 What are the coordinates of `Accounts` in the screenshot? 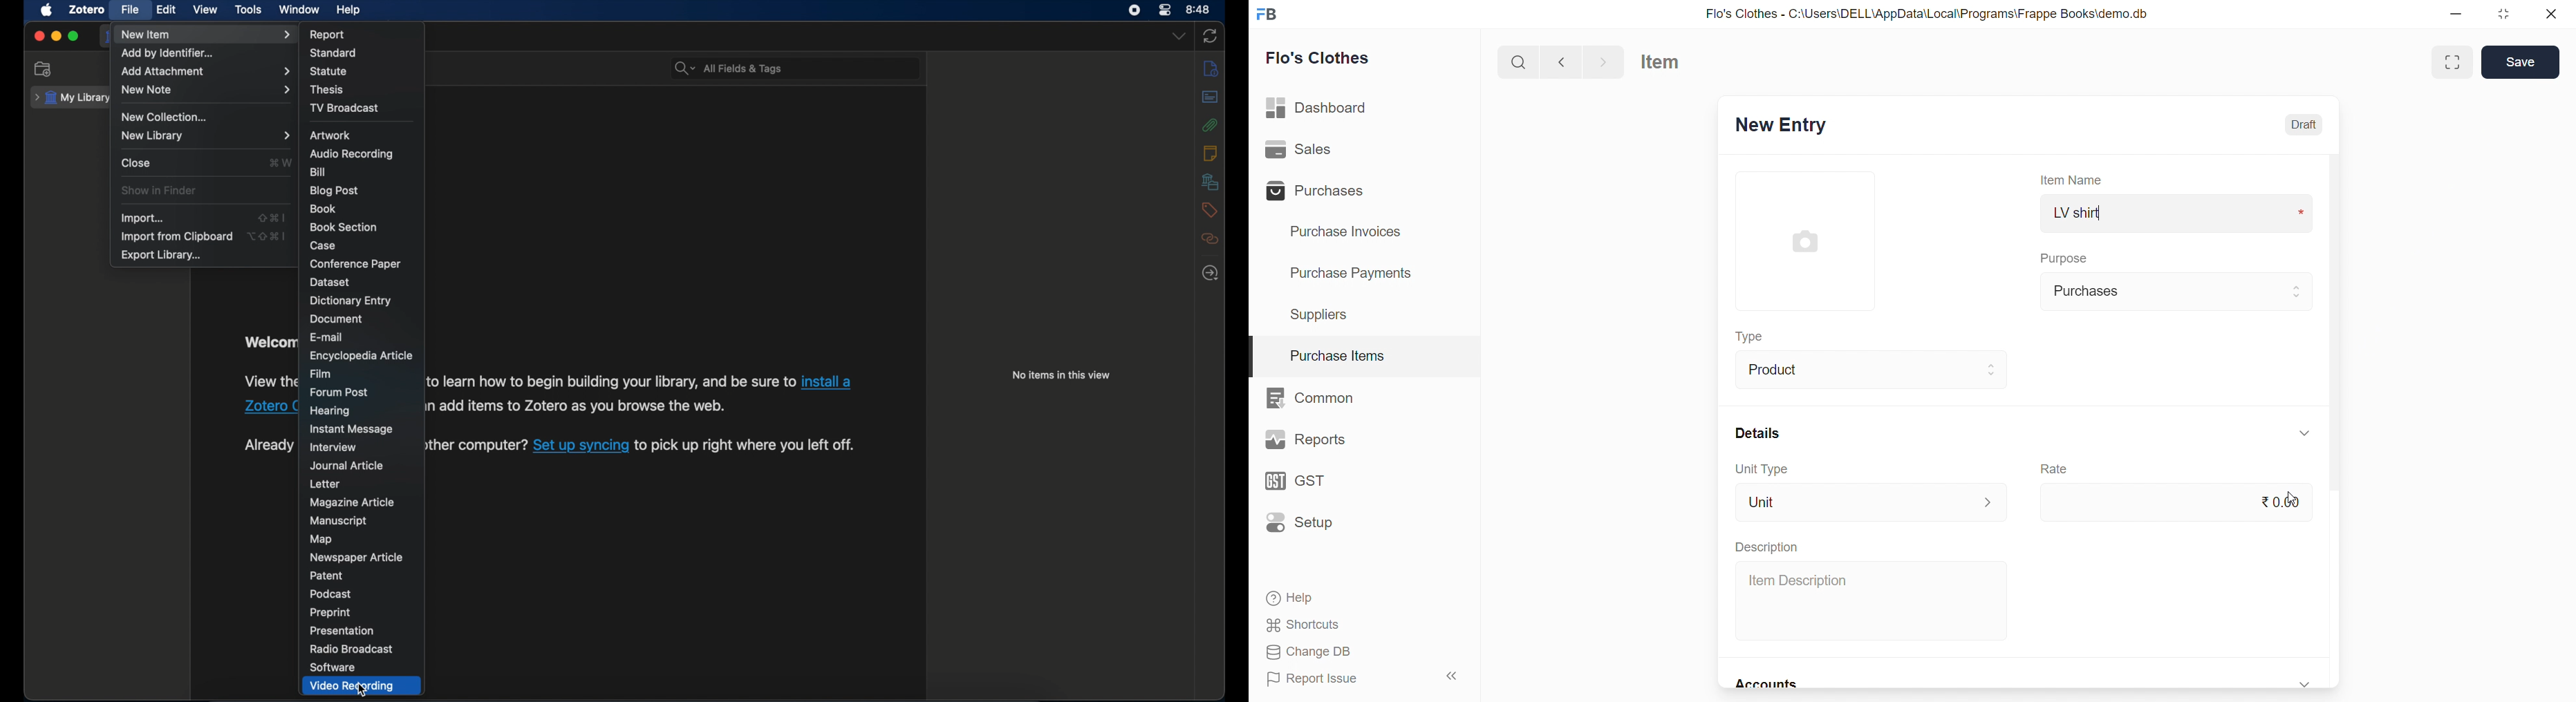 It's located at (1771, 685).